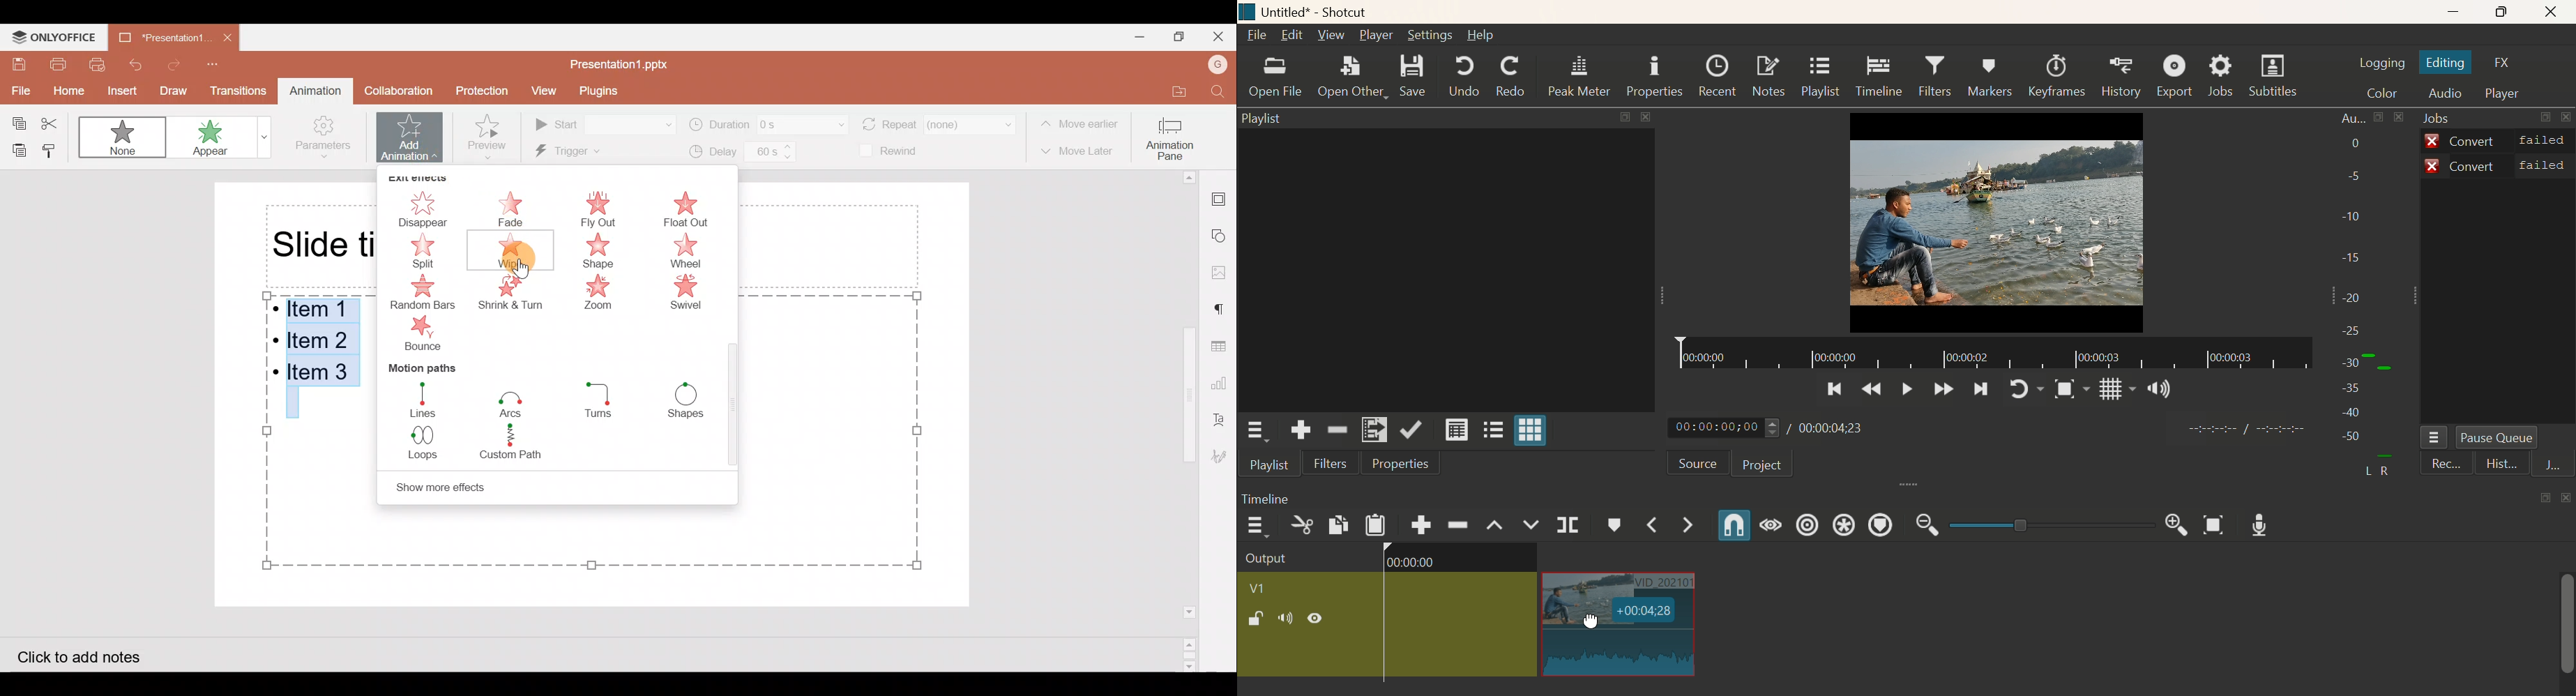 This screenshot has height=700, width=2576. What do you see at coordinates (1172, 86) in the screenshot?
I see `Open file location` at bounding box center [1172, 86].